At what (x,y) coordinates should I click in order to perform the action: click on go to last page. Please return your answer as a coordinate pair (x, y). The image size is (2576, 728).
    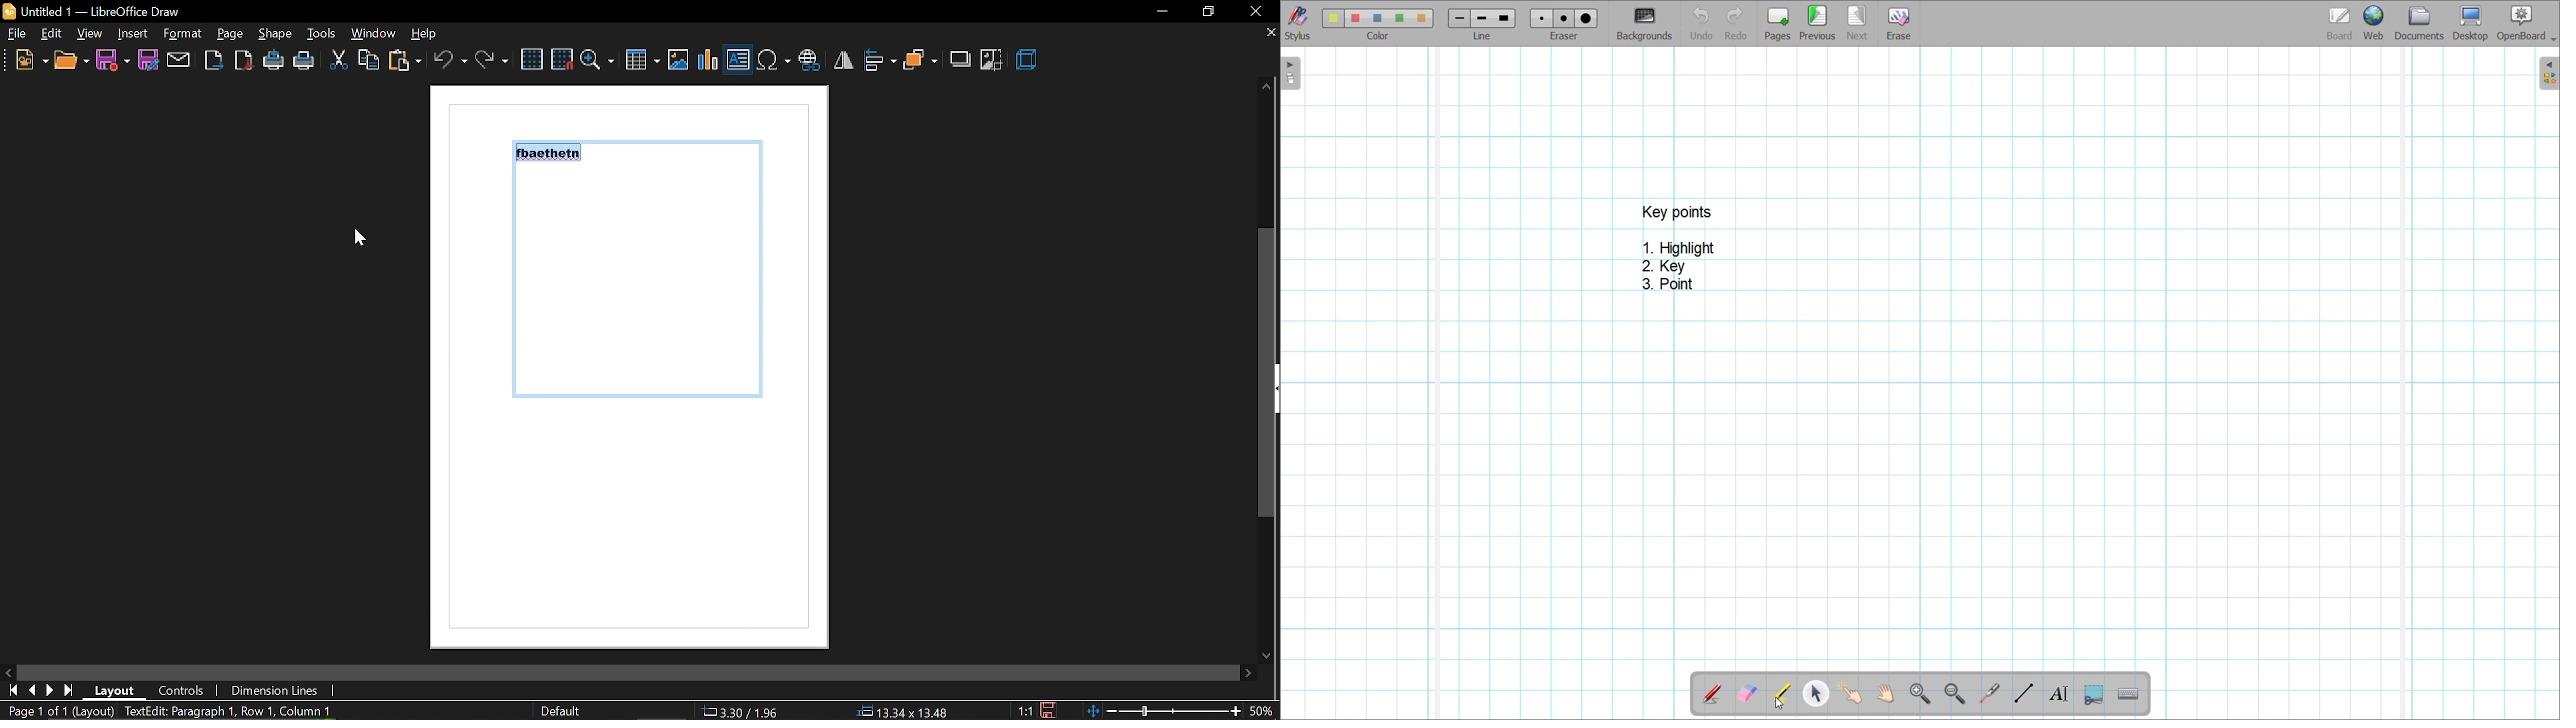
    Looking at the image, I should click on (69, 691).